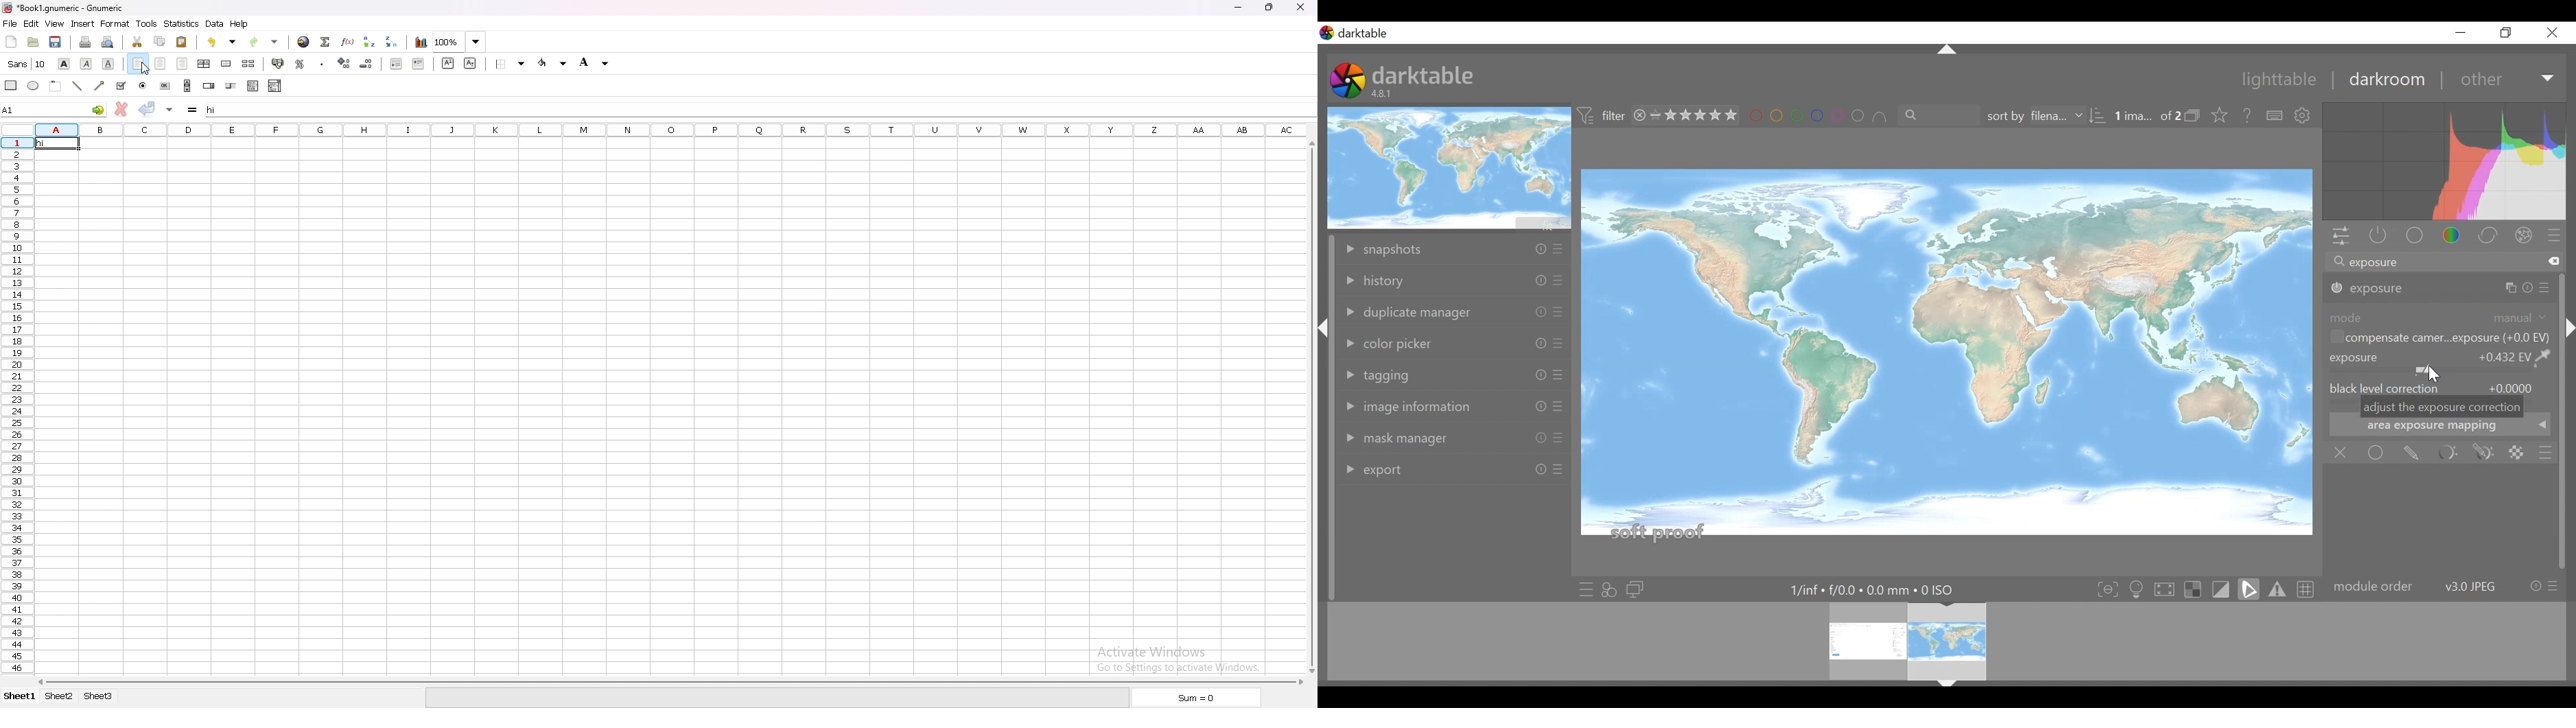 Image resolution: width=2576 pixels, height=728 pixels. I want to click on superscript, so click(447, 63).